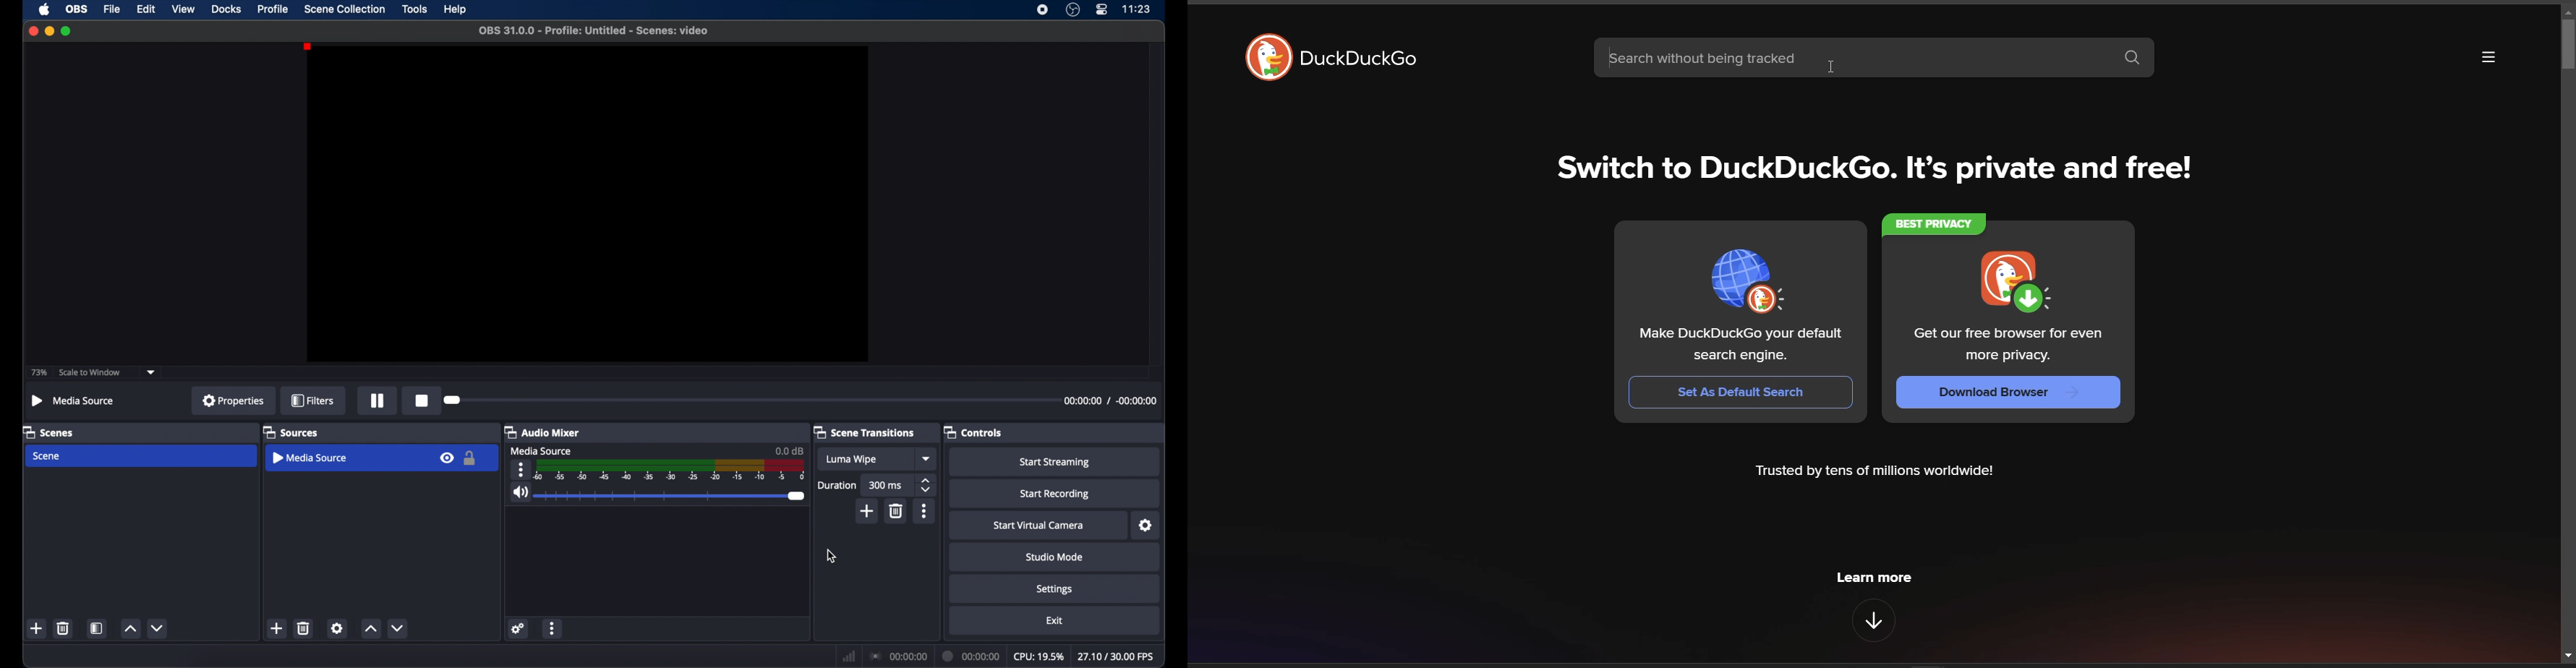 The image size is (2576, 672). What do you see at coordinates (520, 469) in the screenshot?
I see `more options` at bounding box center [520, 469].